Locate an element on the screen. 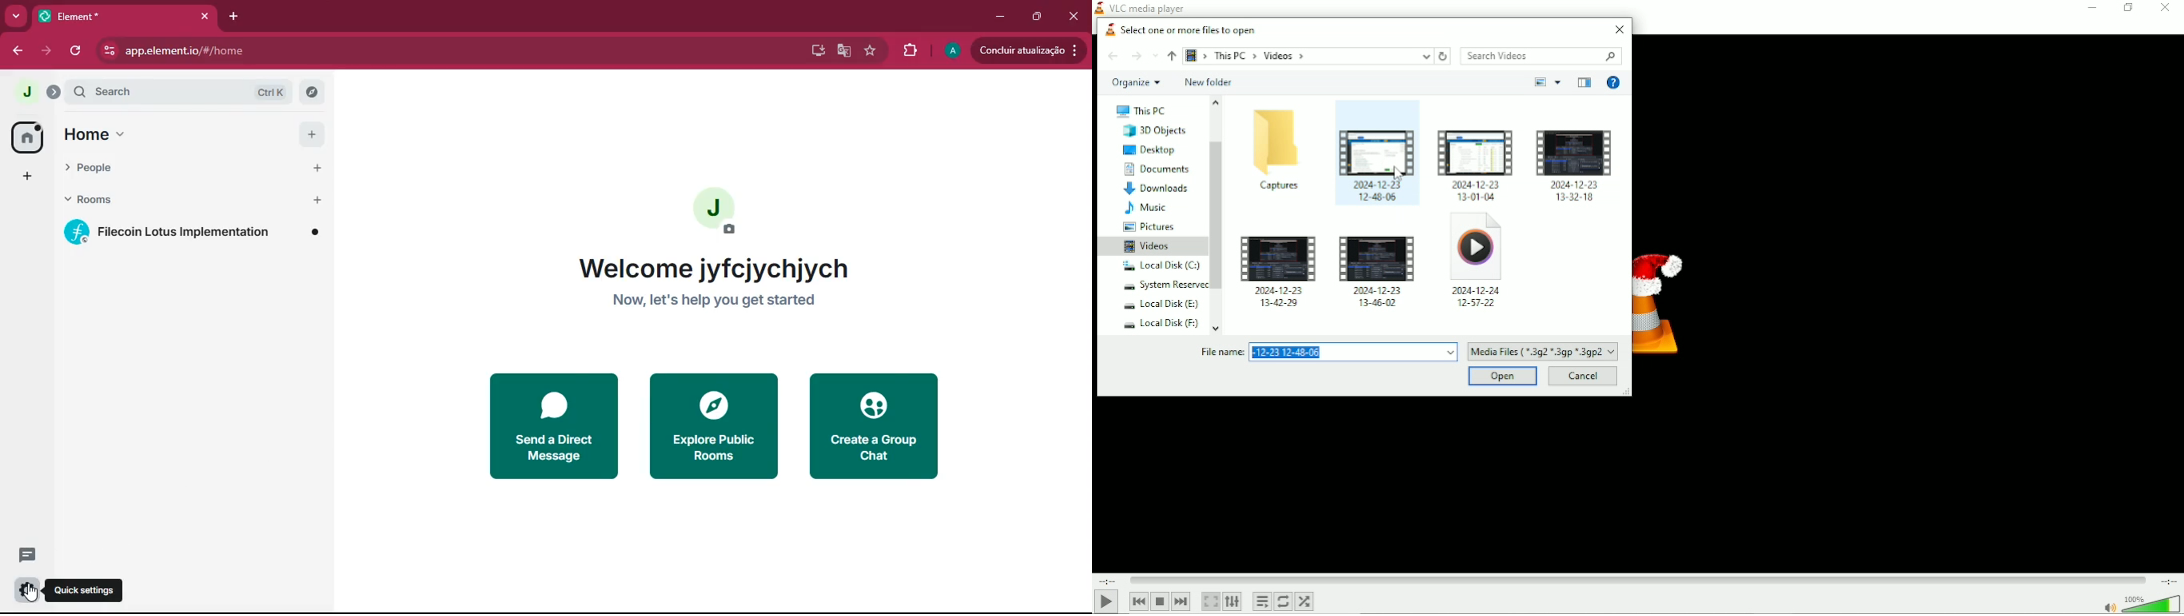 The height and width of the screenshot is (616, 2184). Welcome jyfcjychjych is located at coordinates (721, 269).